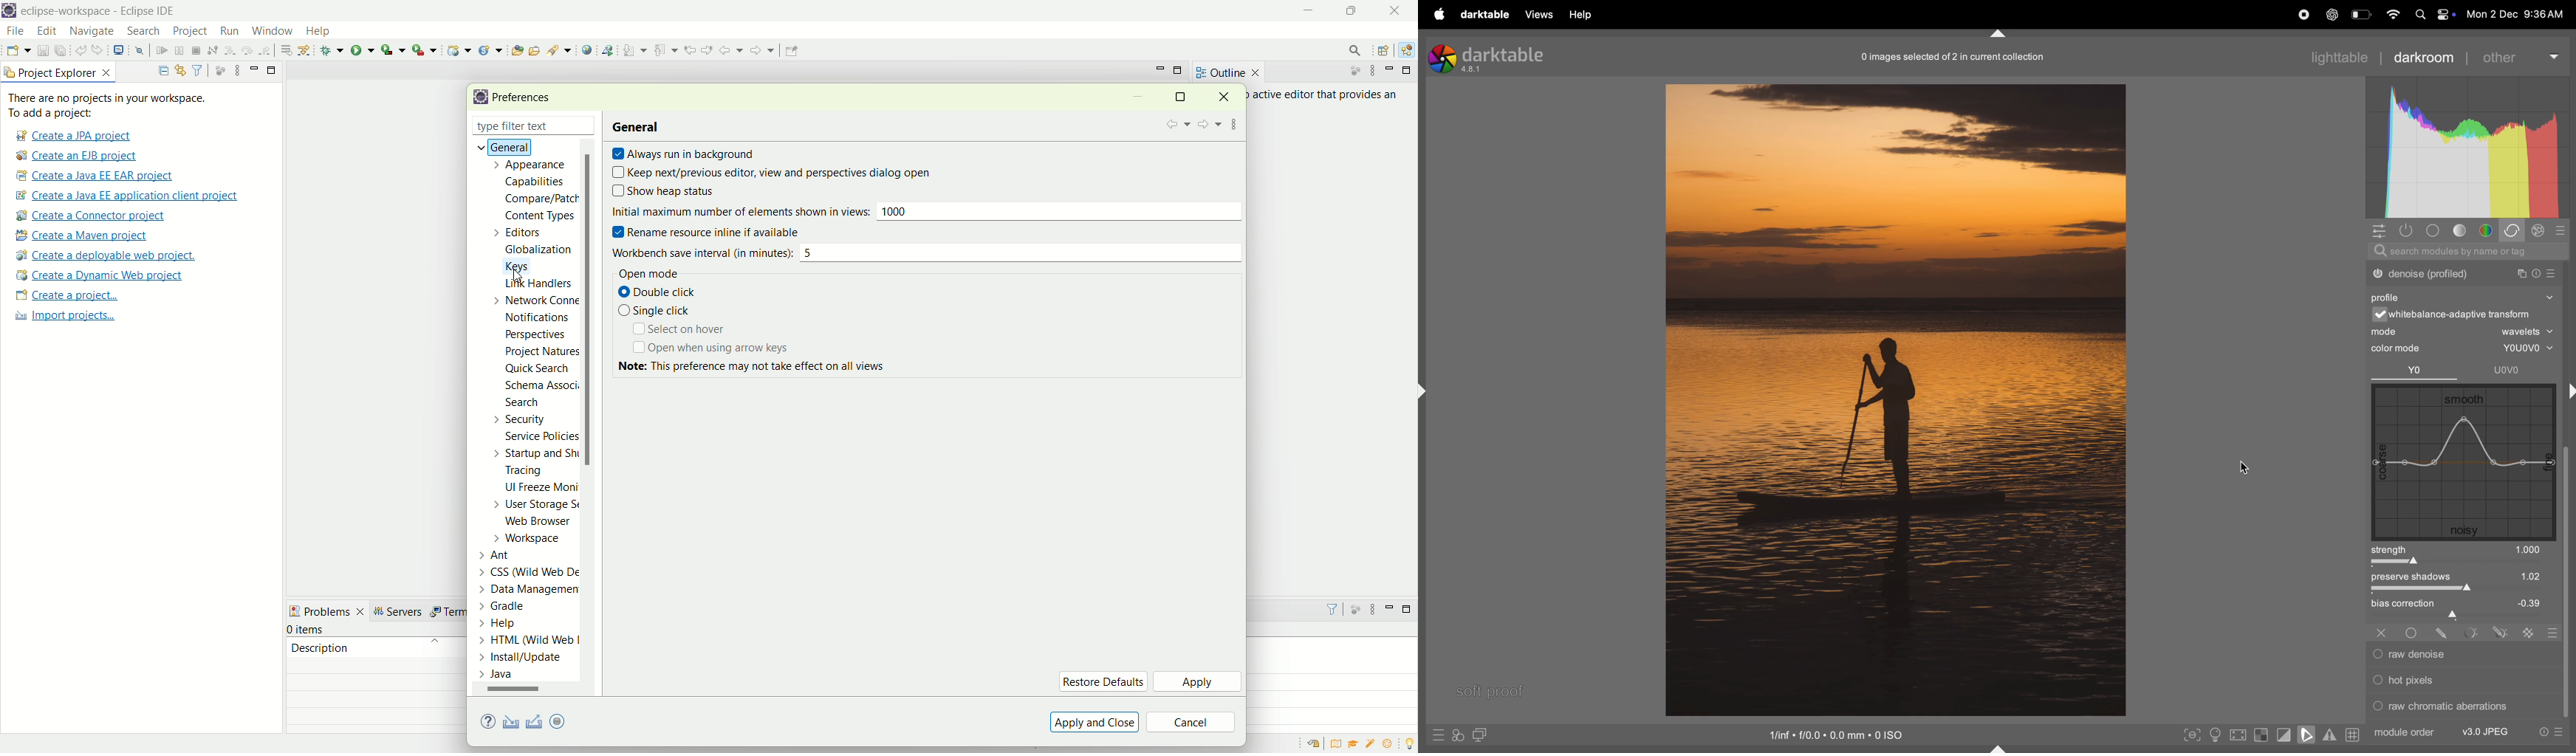 Image resolution: width=2576 pixels, height=756 pixels. Describe the element at coordinates (2460, 679) in the screenshot. I see `hot pixels` at that location.